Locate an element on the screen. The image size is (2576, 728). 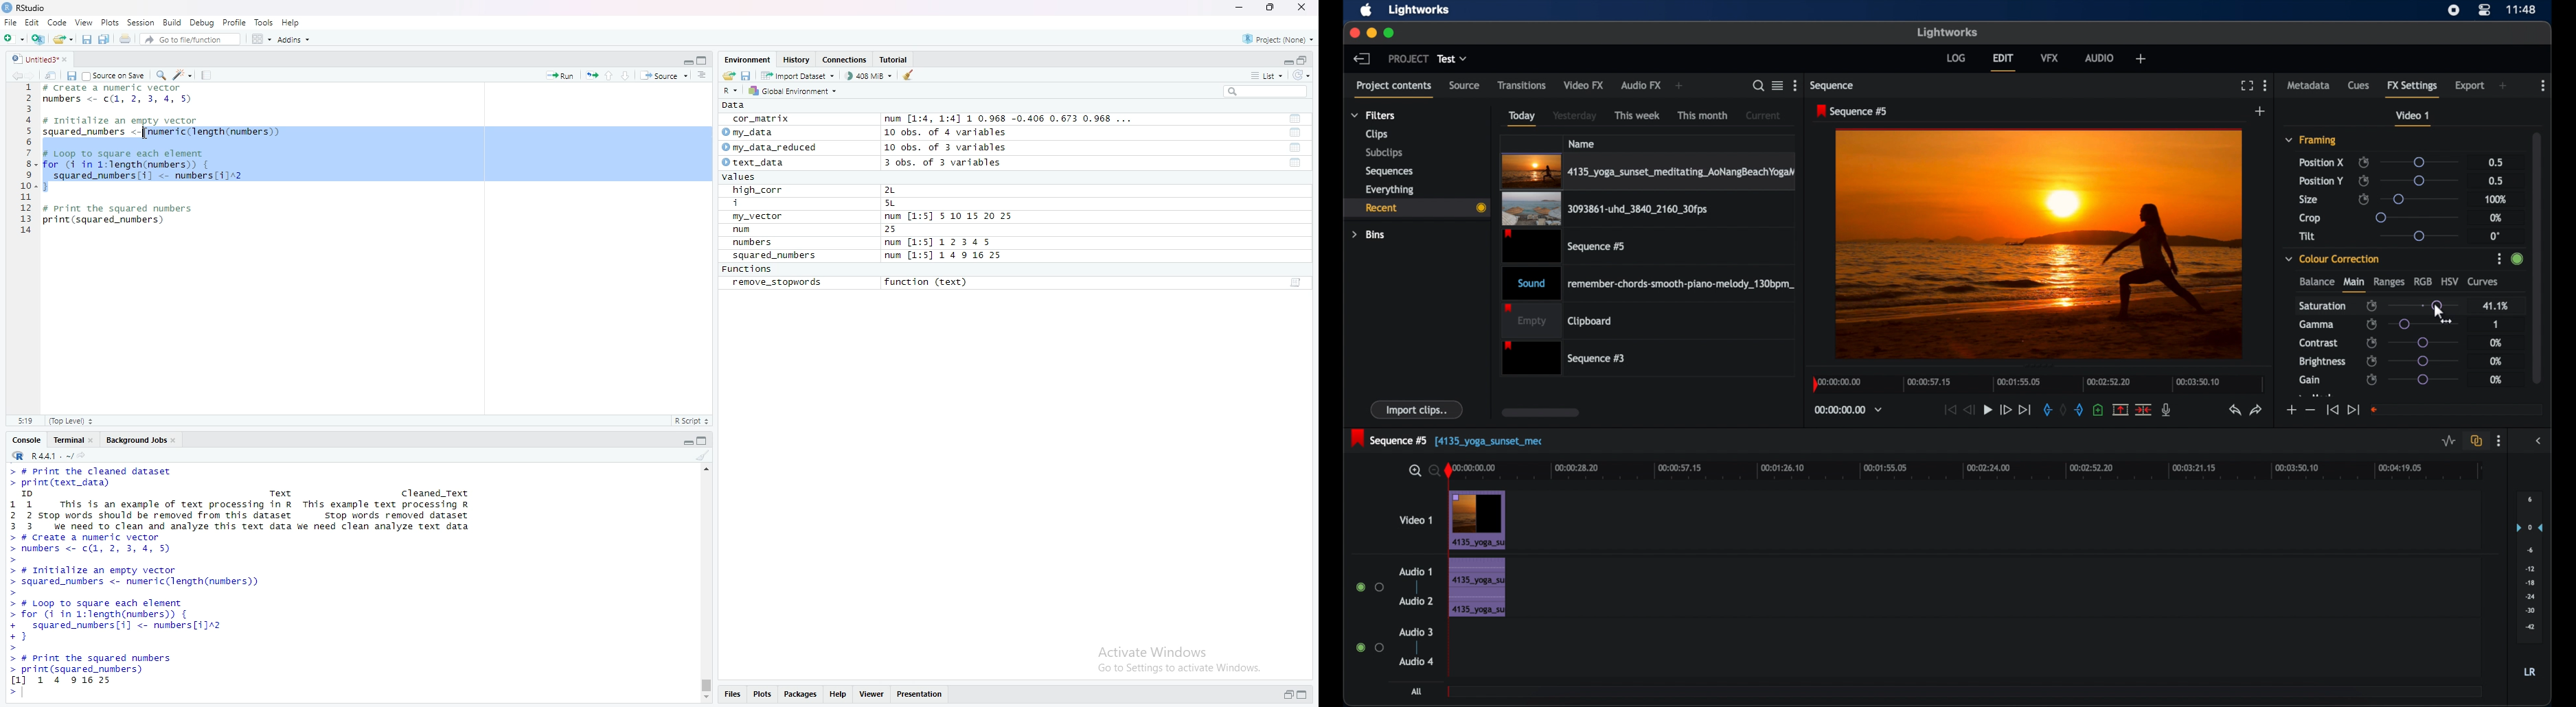
Create a Project is located at coordinates (38, 37).